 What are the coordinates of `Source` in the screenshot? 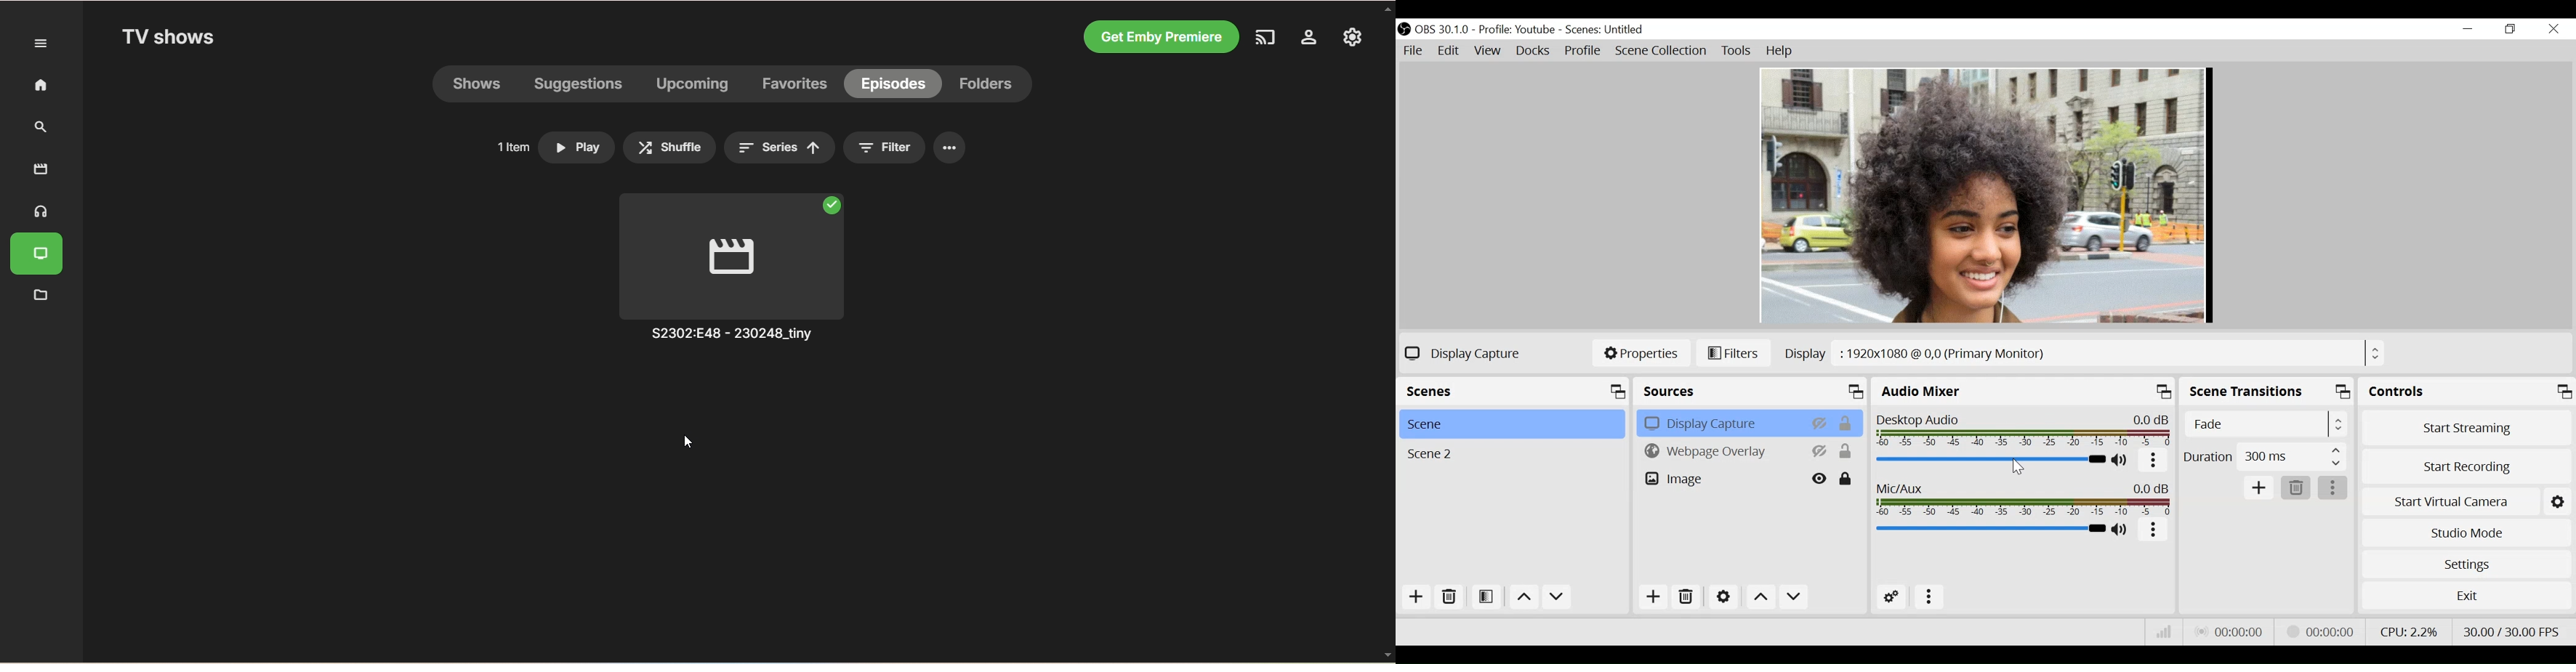 It's located at (1749, 392).